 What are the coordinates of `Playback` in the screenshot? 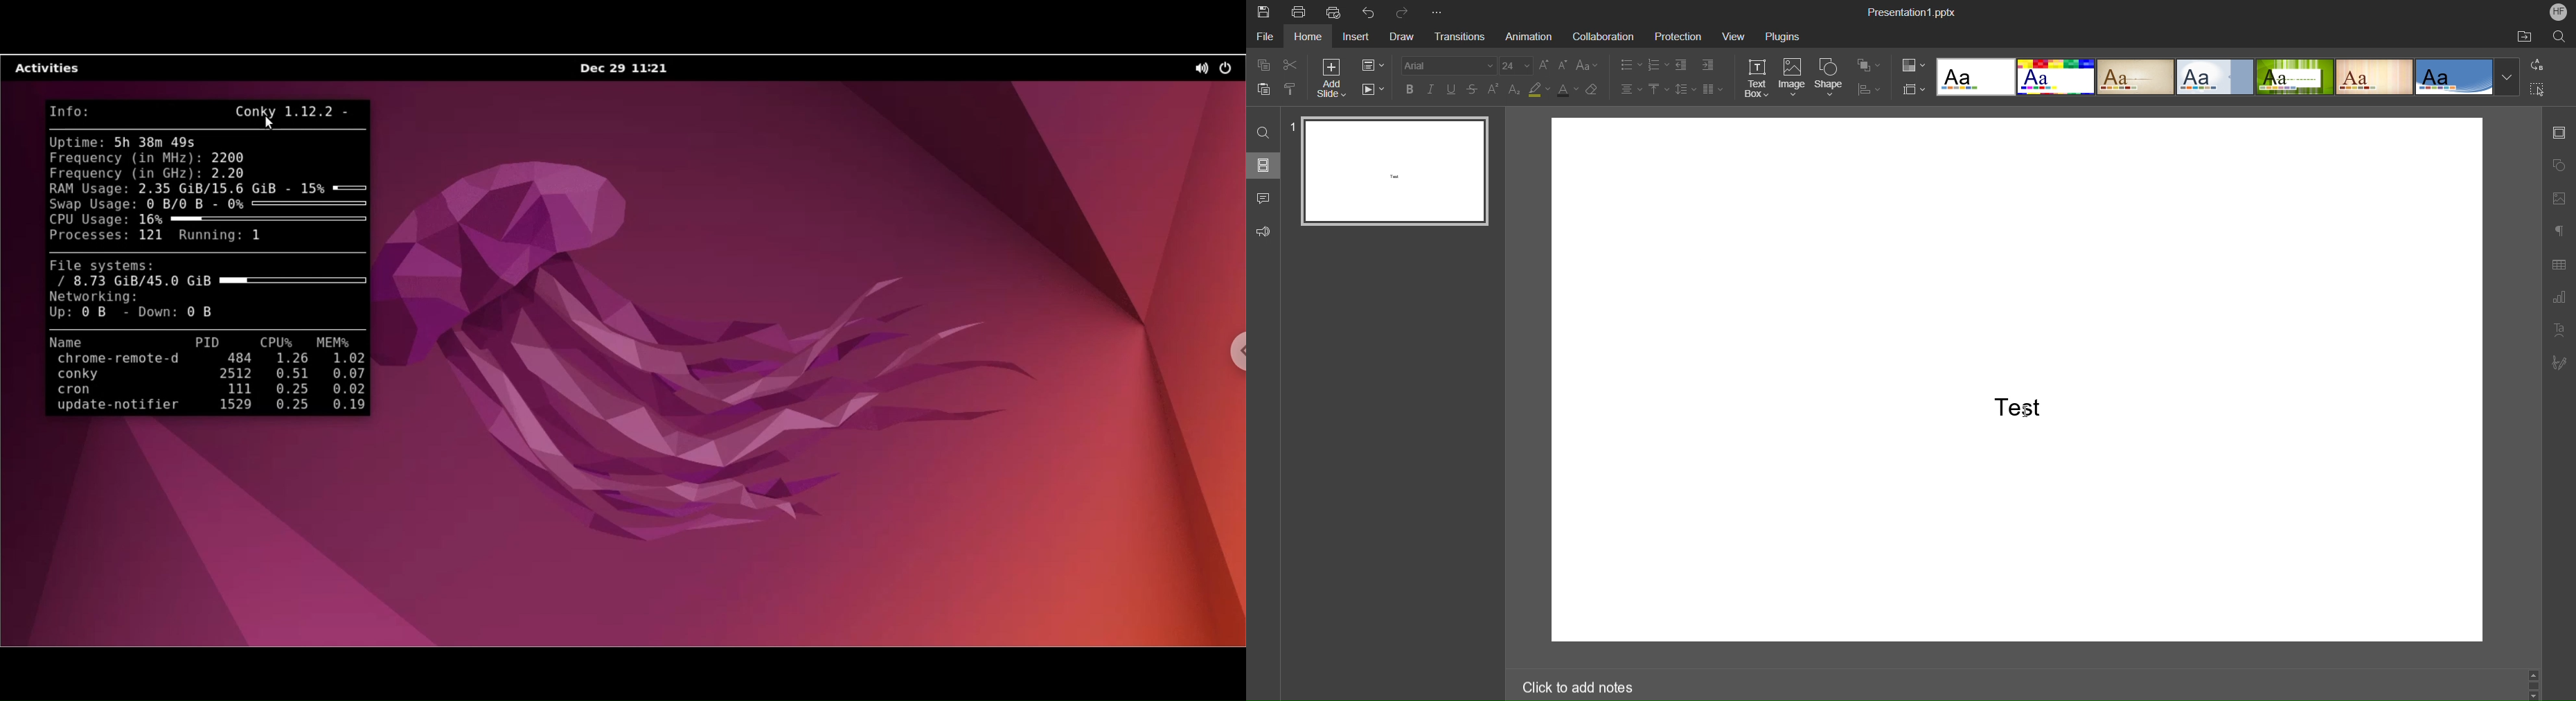 It's located at (1375, 90).